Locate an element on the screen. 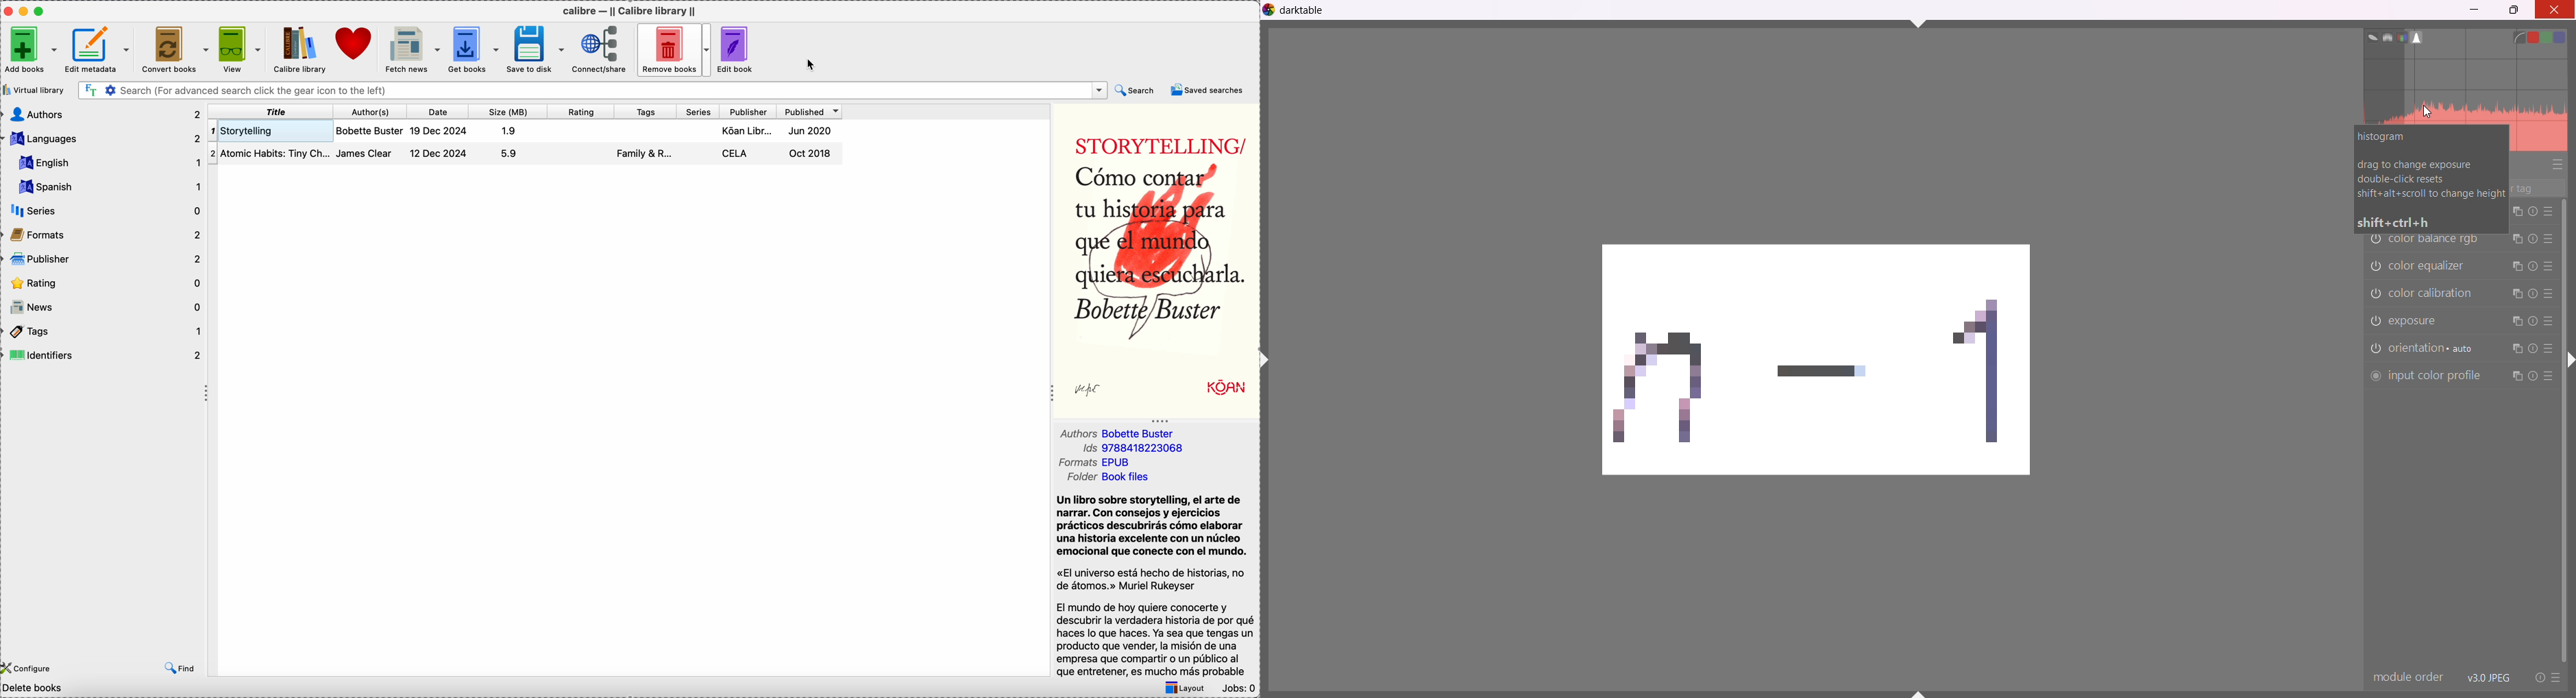 Image resolution: width=2576 pixels, height=700 pixels. view is located at coordinates (239, 49).